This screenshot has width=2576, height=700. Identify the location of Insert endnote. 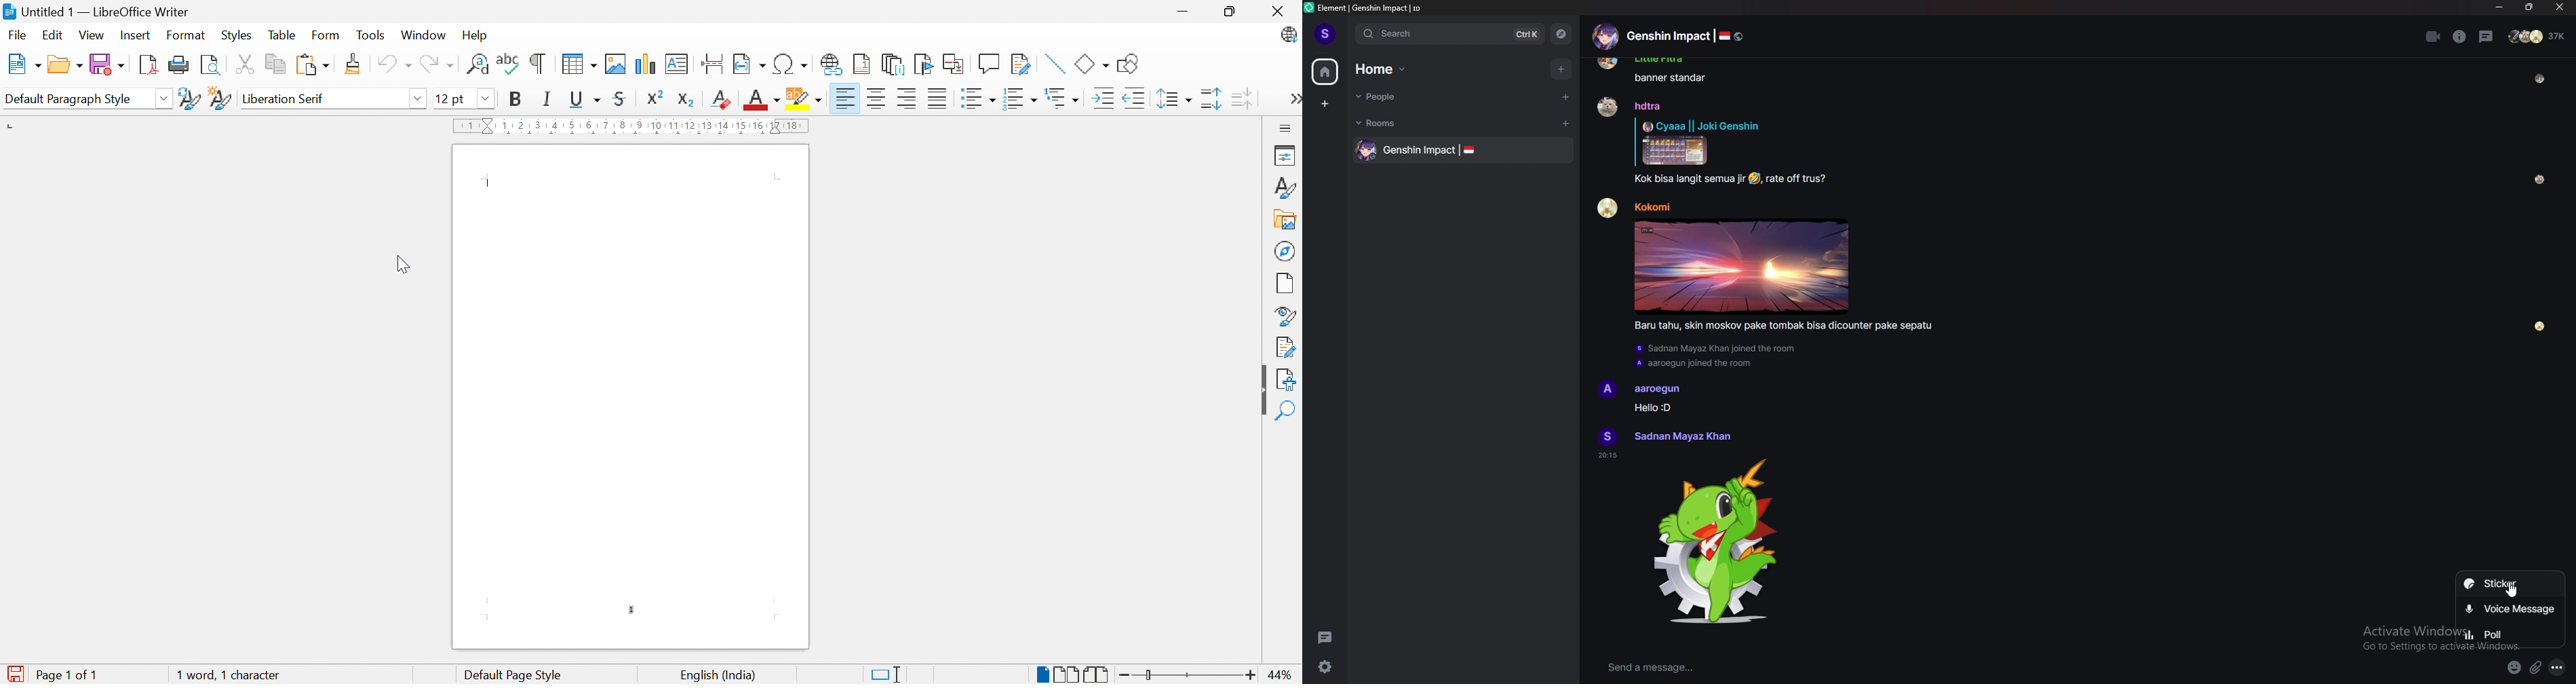
(893, 65).